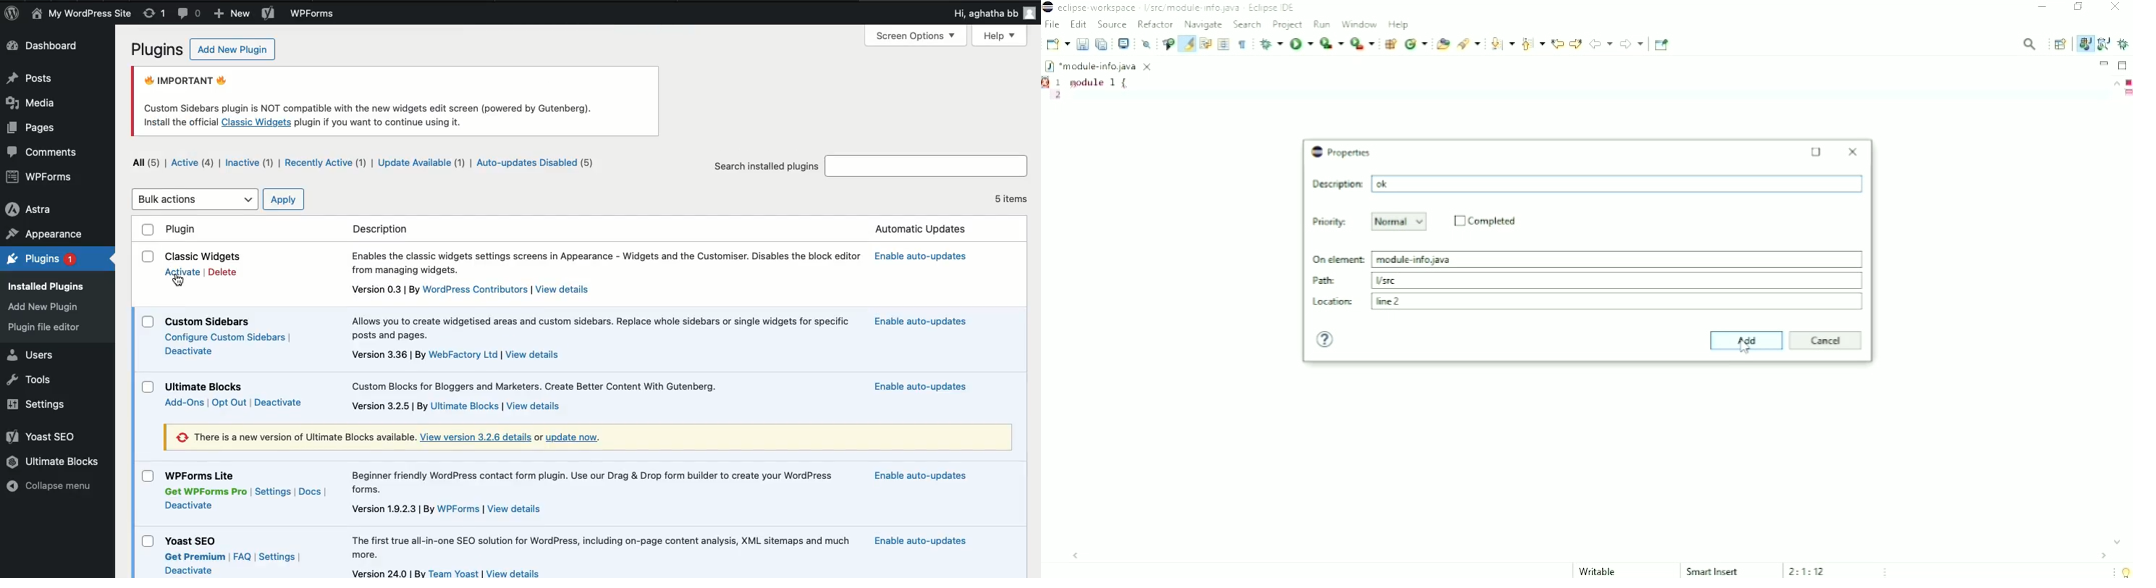 Image resolution: width=2156 pixels, height=588 pixels. Describe the element at coordinates (378, 290) in the screenshot. I see `version` at that location.